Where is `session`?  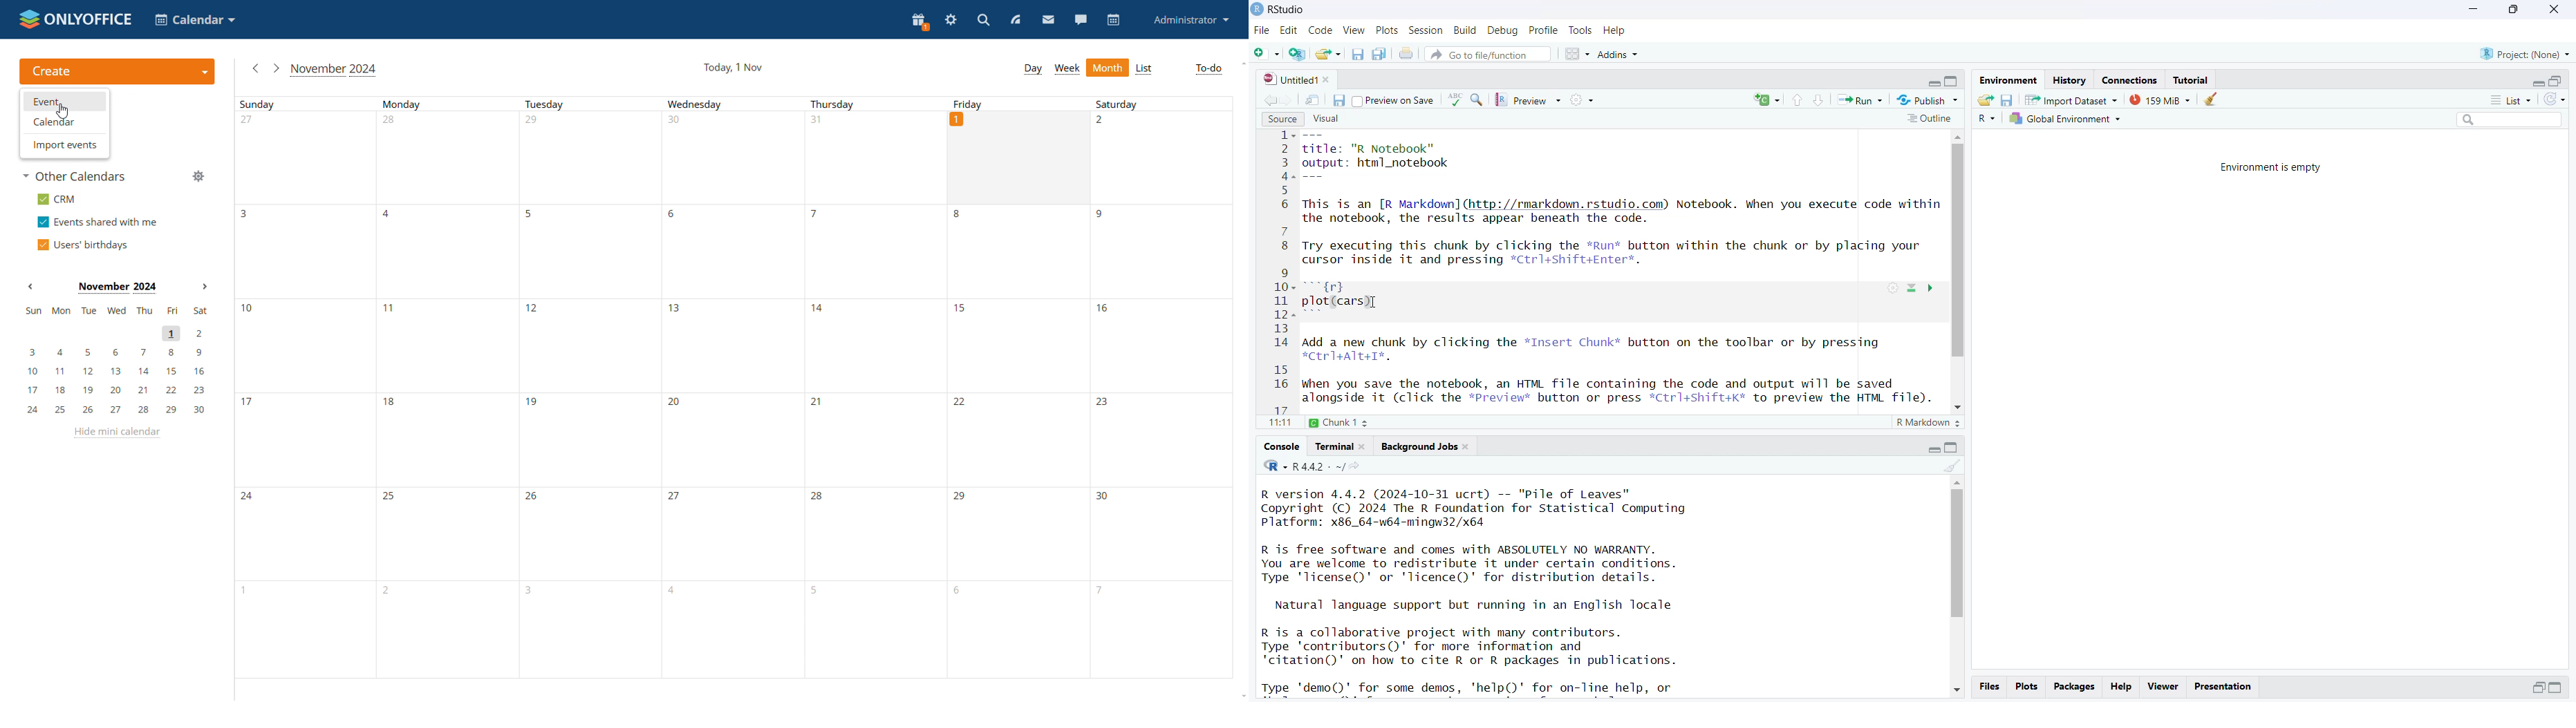
session is located at coordinates (1426, 31).